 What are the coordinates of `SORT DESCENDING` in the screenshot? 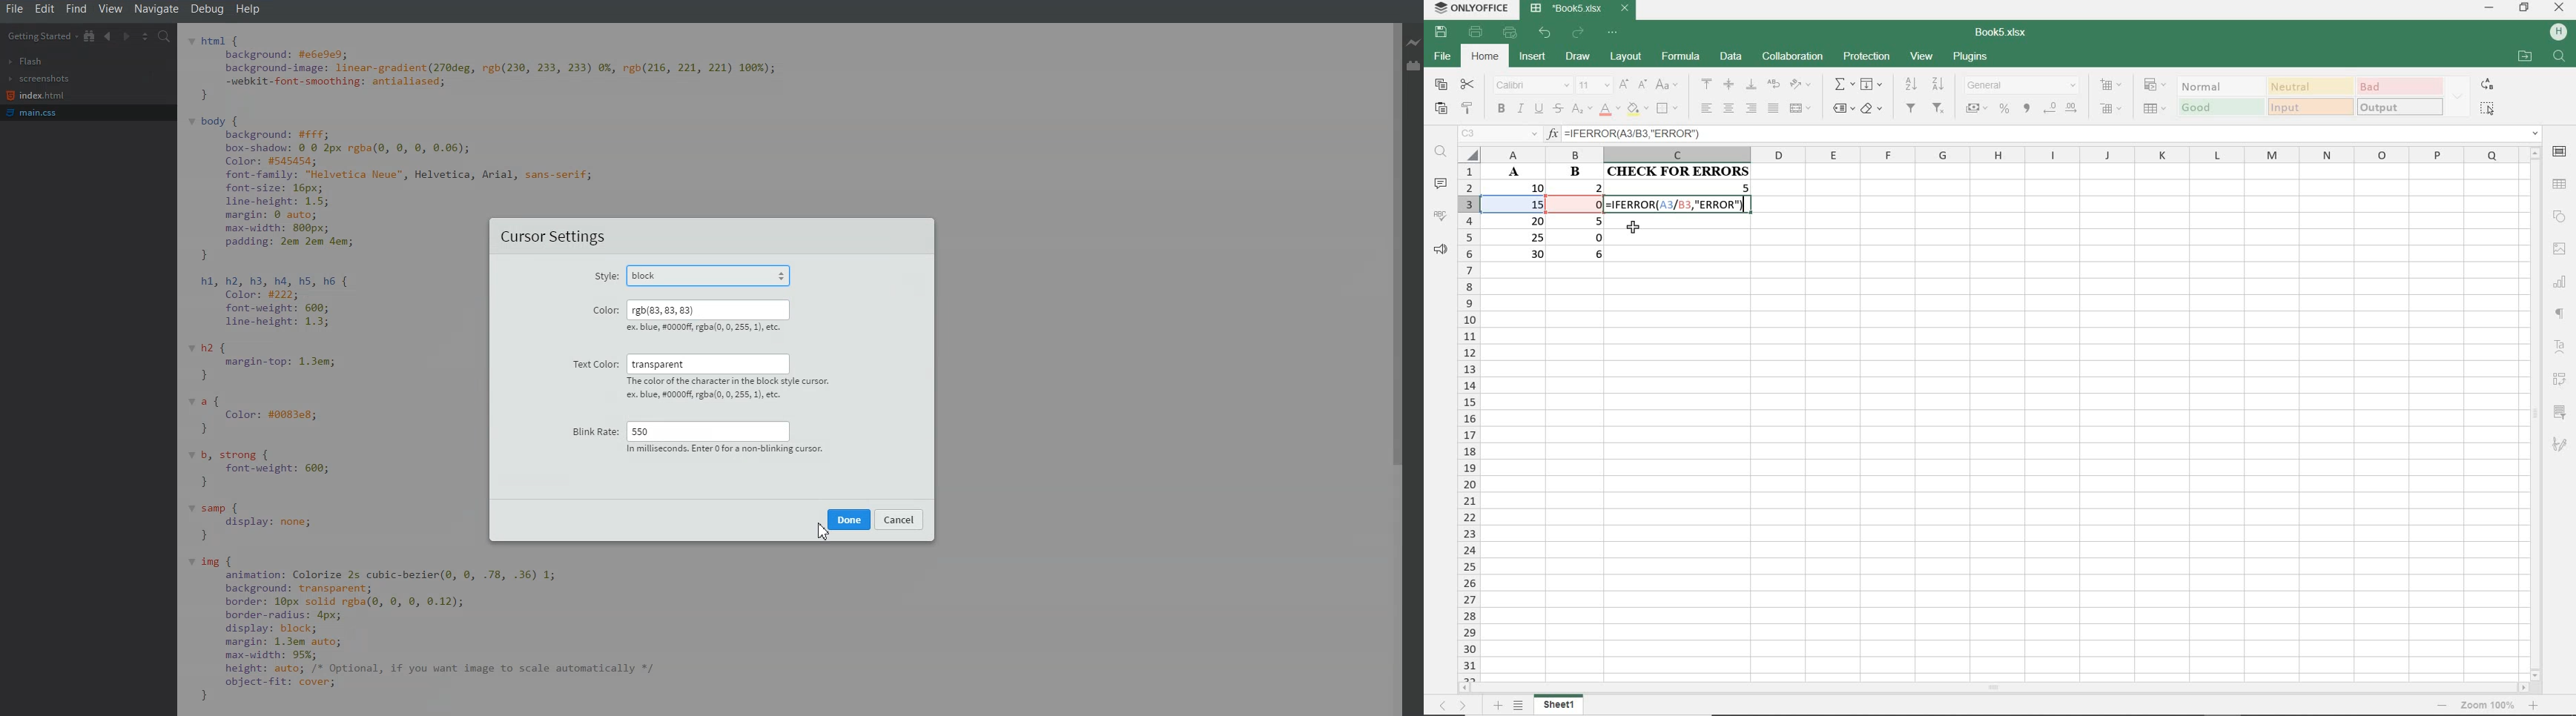 It's located at (1940, 83).